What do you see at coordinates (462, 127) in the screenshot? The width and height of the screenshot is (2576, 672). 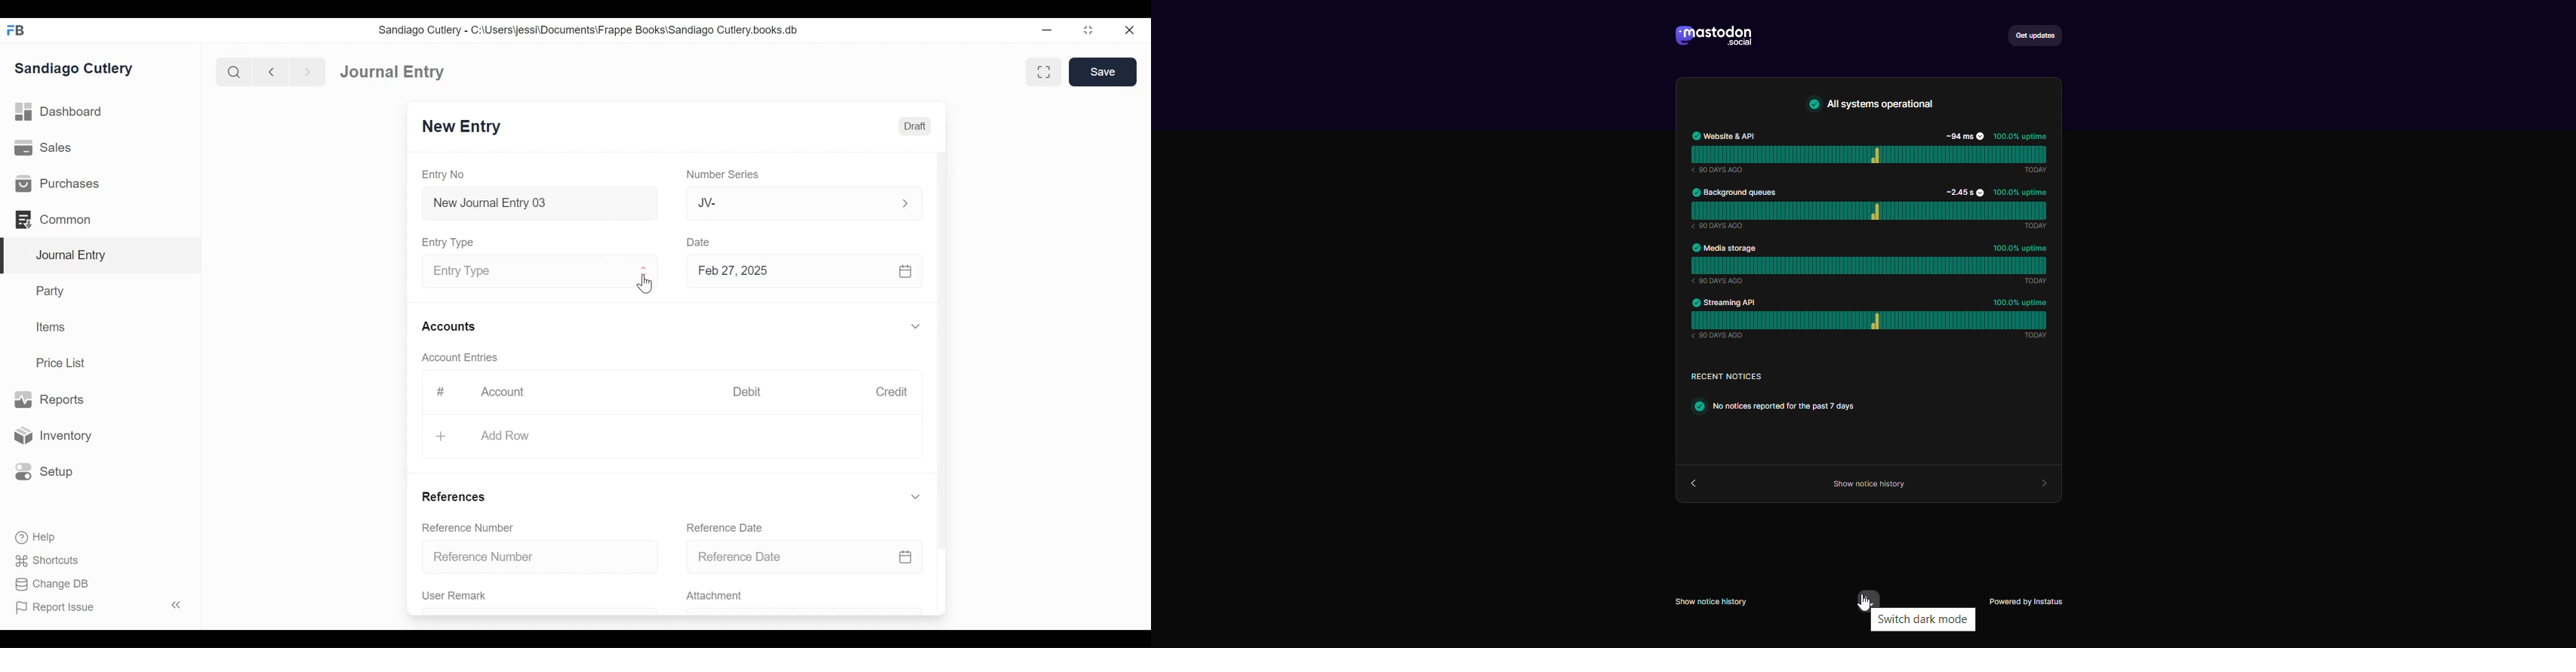 I see `New Entry` at bounding box center [462, 127].